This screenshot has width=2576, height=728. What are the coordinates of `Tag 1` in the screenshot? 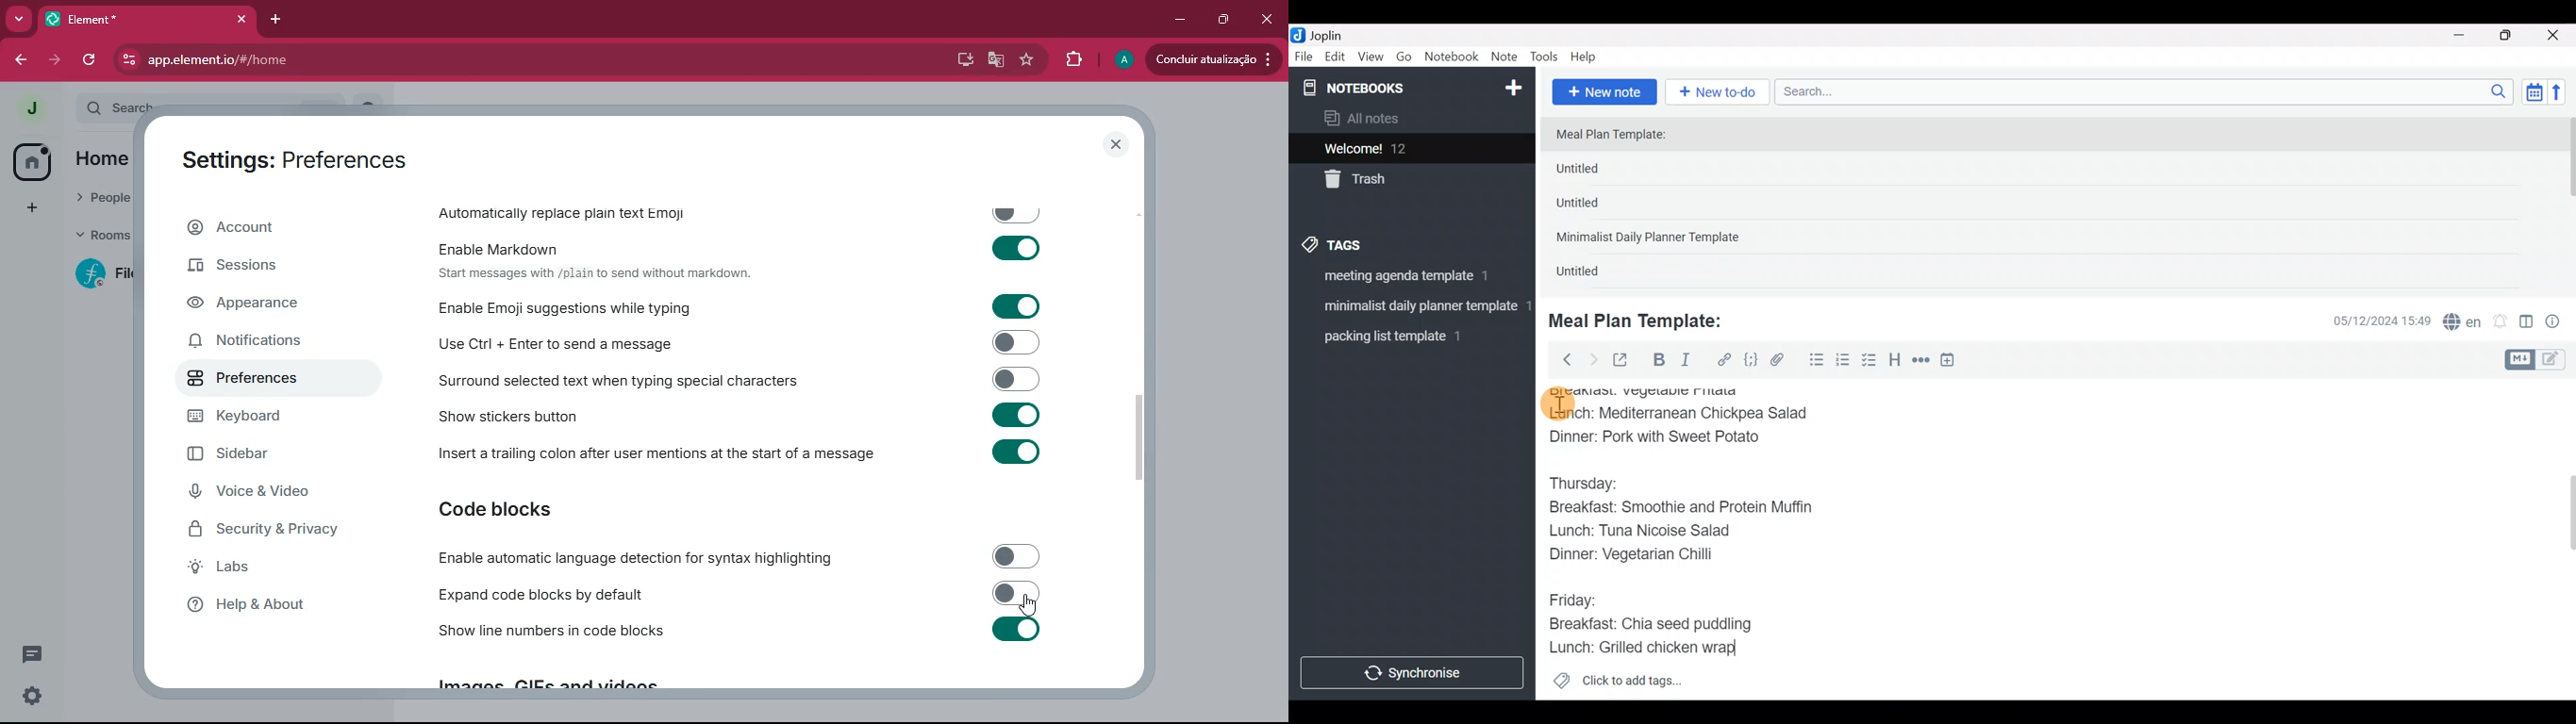 It's located at (1408, 280).